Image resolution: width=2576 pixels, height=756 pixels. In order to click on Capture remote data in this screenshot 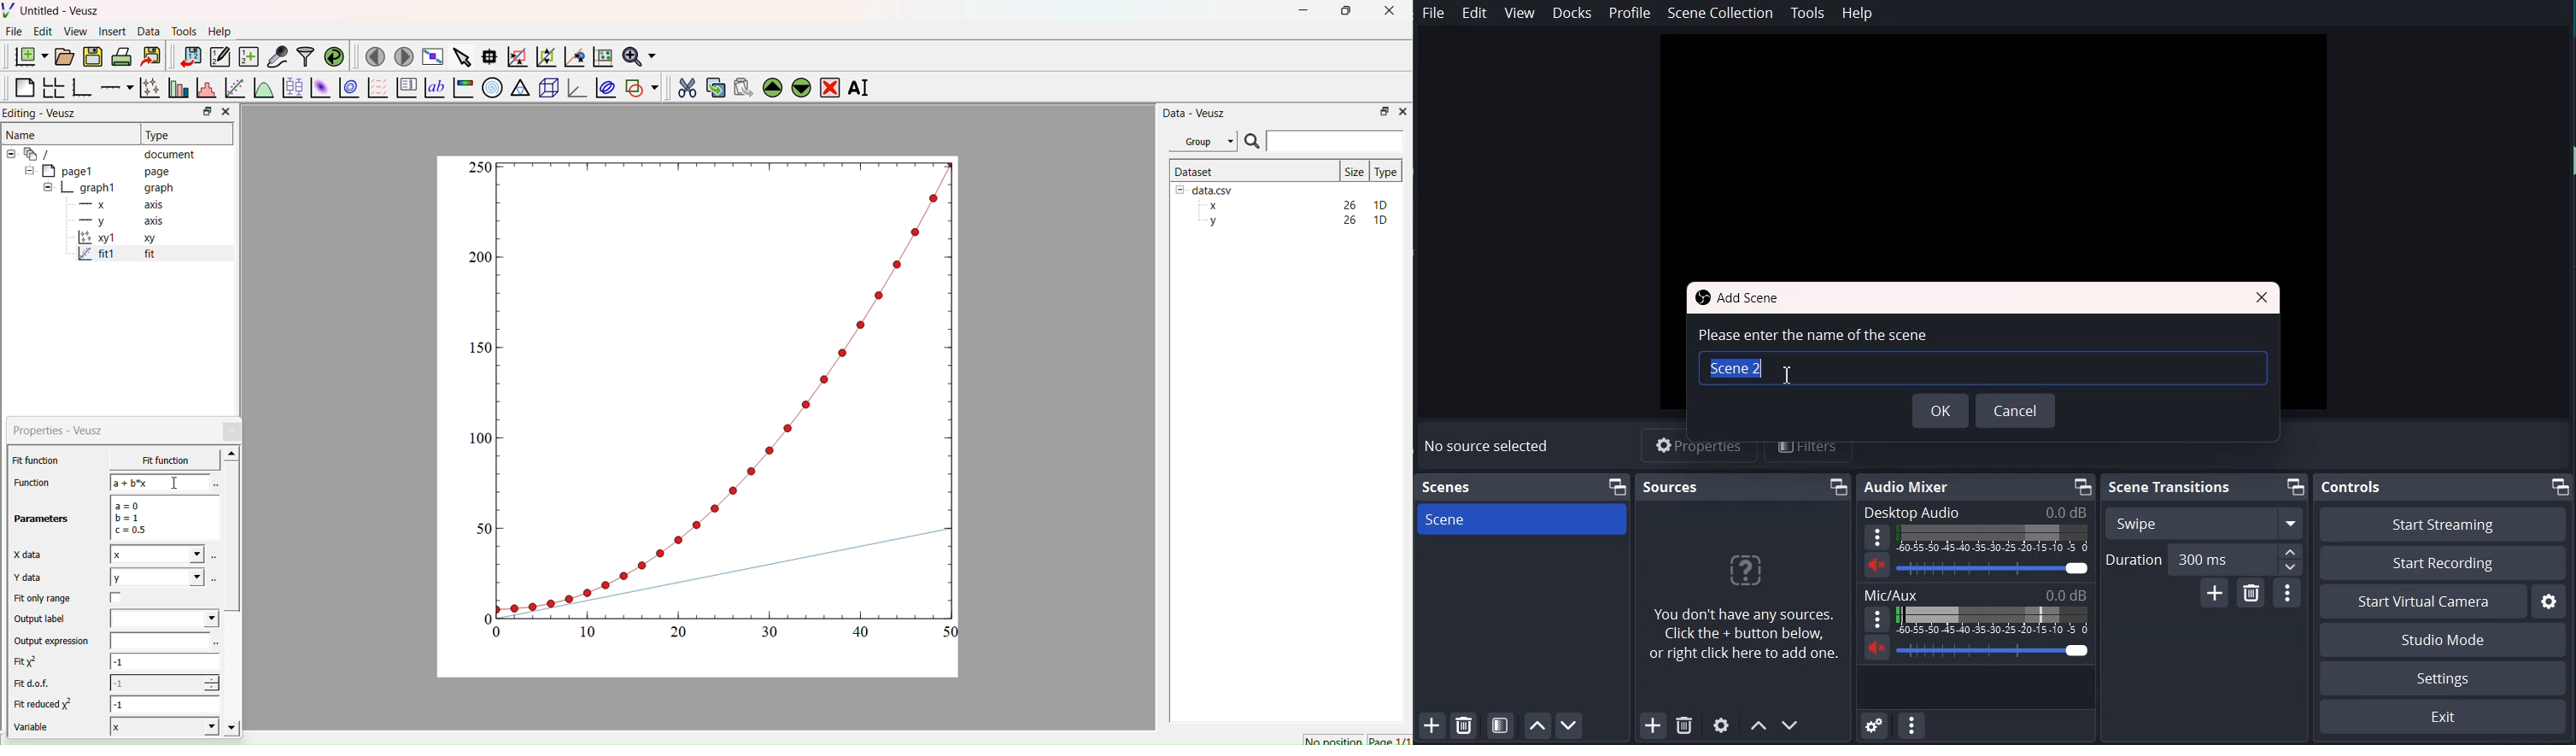, I will do `click(277, 57)`.